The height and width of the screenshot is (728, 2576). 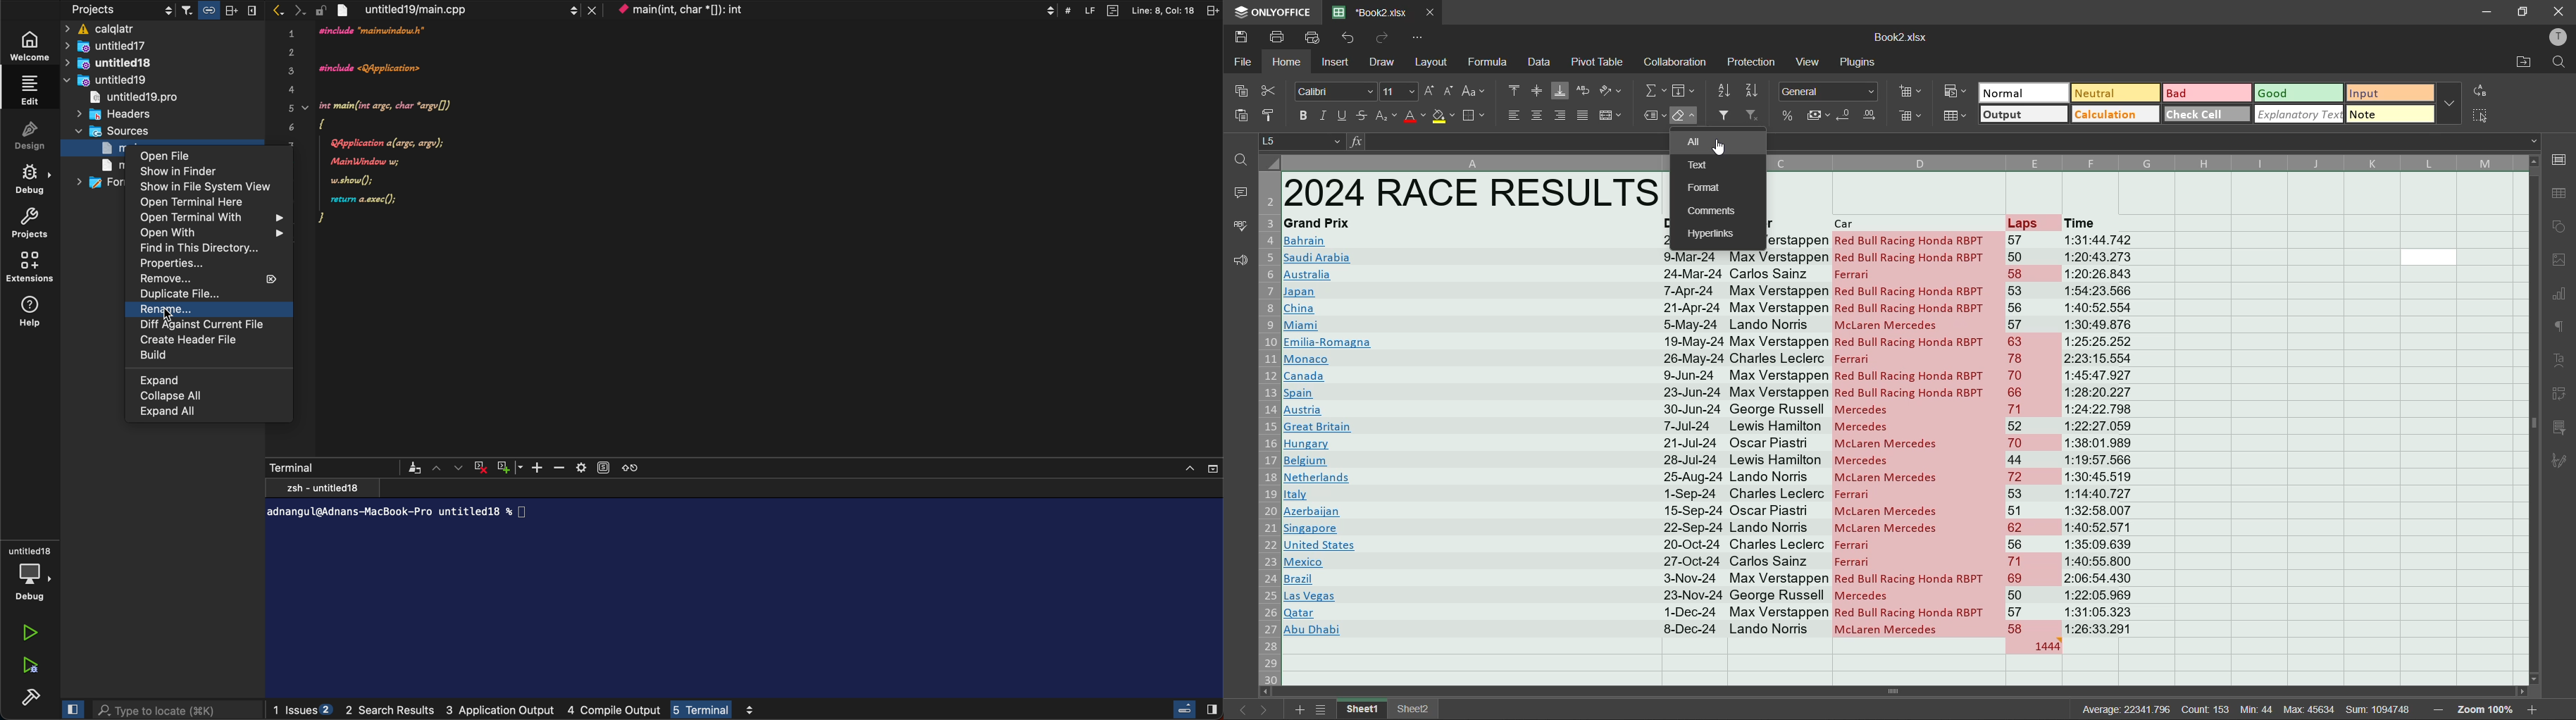 What do you see at coordinates (1381, 62) in the screenshot?
I see `draw` at bounding box center [1381, 62].